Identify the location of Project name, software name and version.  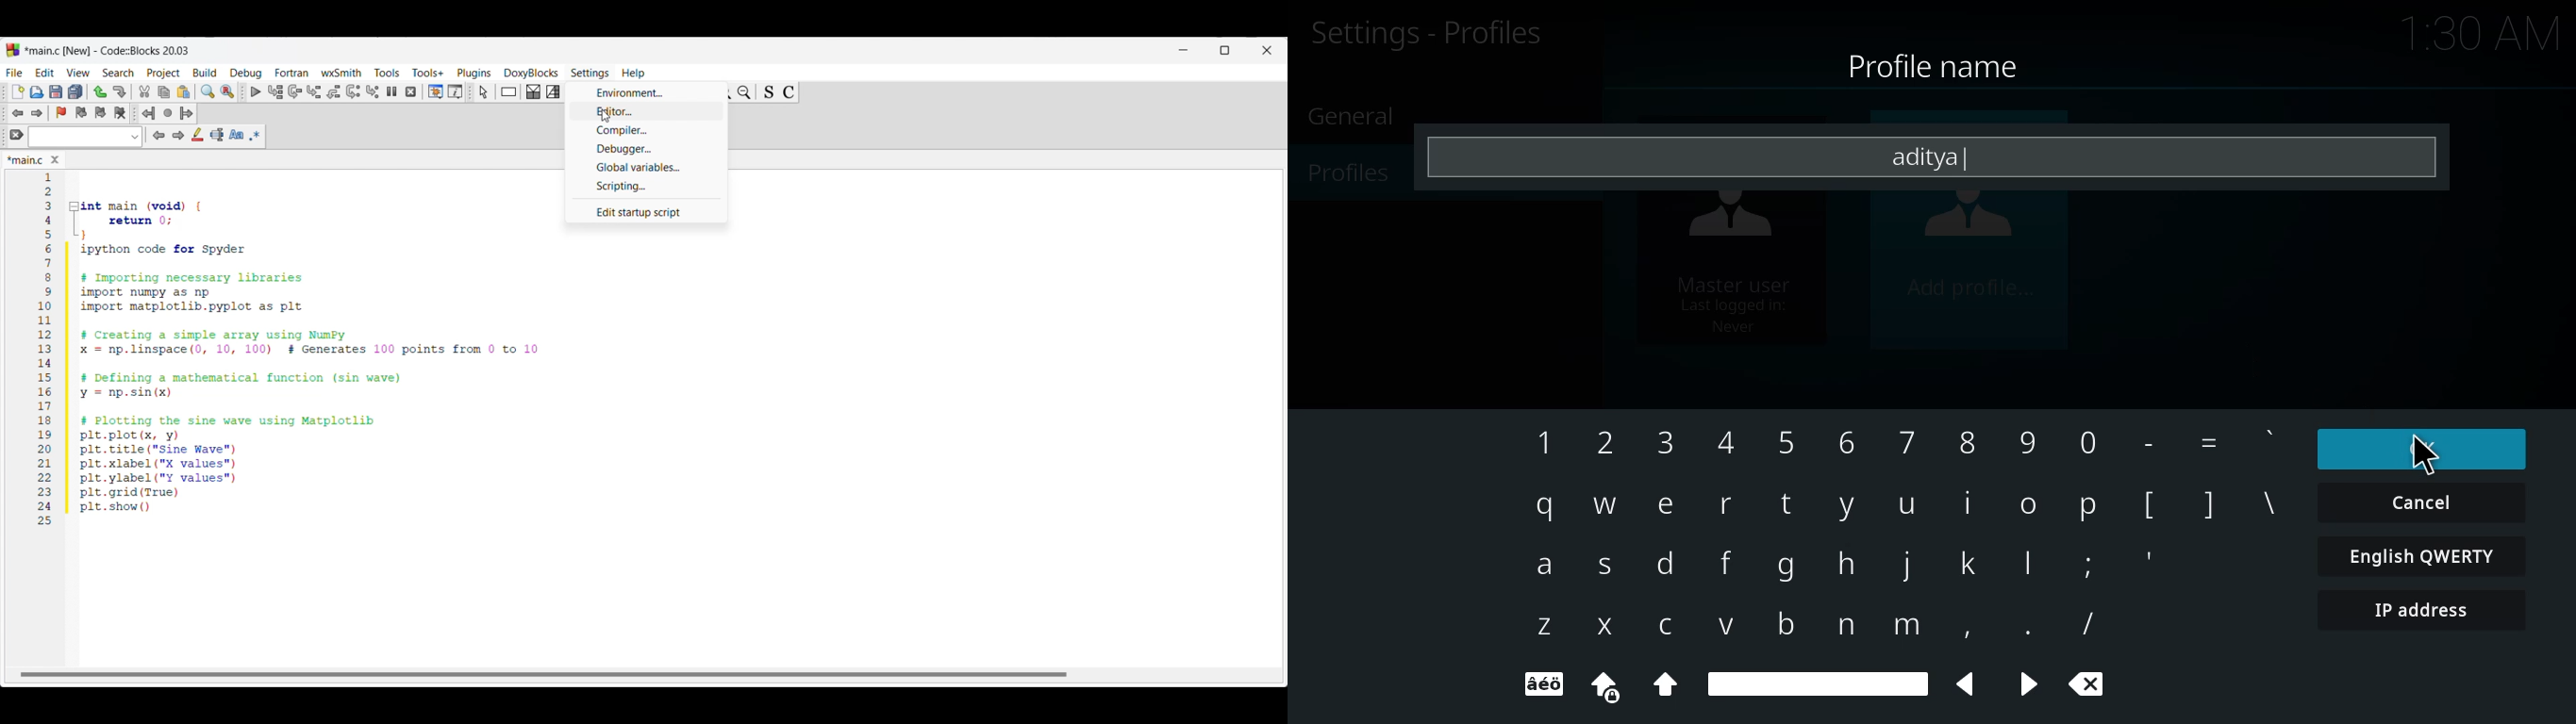
(109, 50).